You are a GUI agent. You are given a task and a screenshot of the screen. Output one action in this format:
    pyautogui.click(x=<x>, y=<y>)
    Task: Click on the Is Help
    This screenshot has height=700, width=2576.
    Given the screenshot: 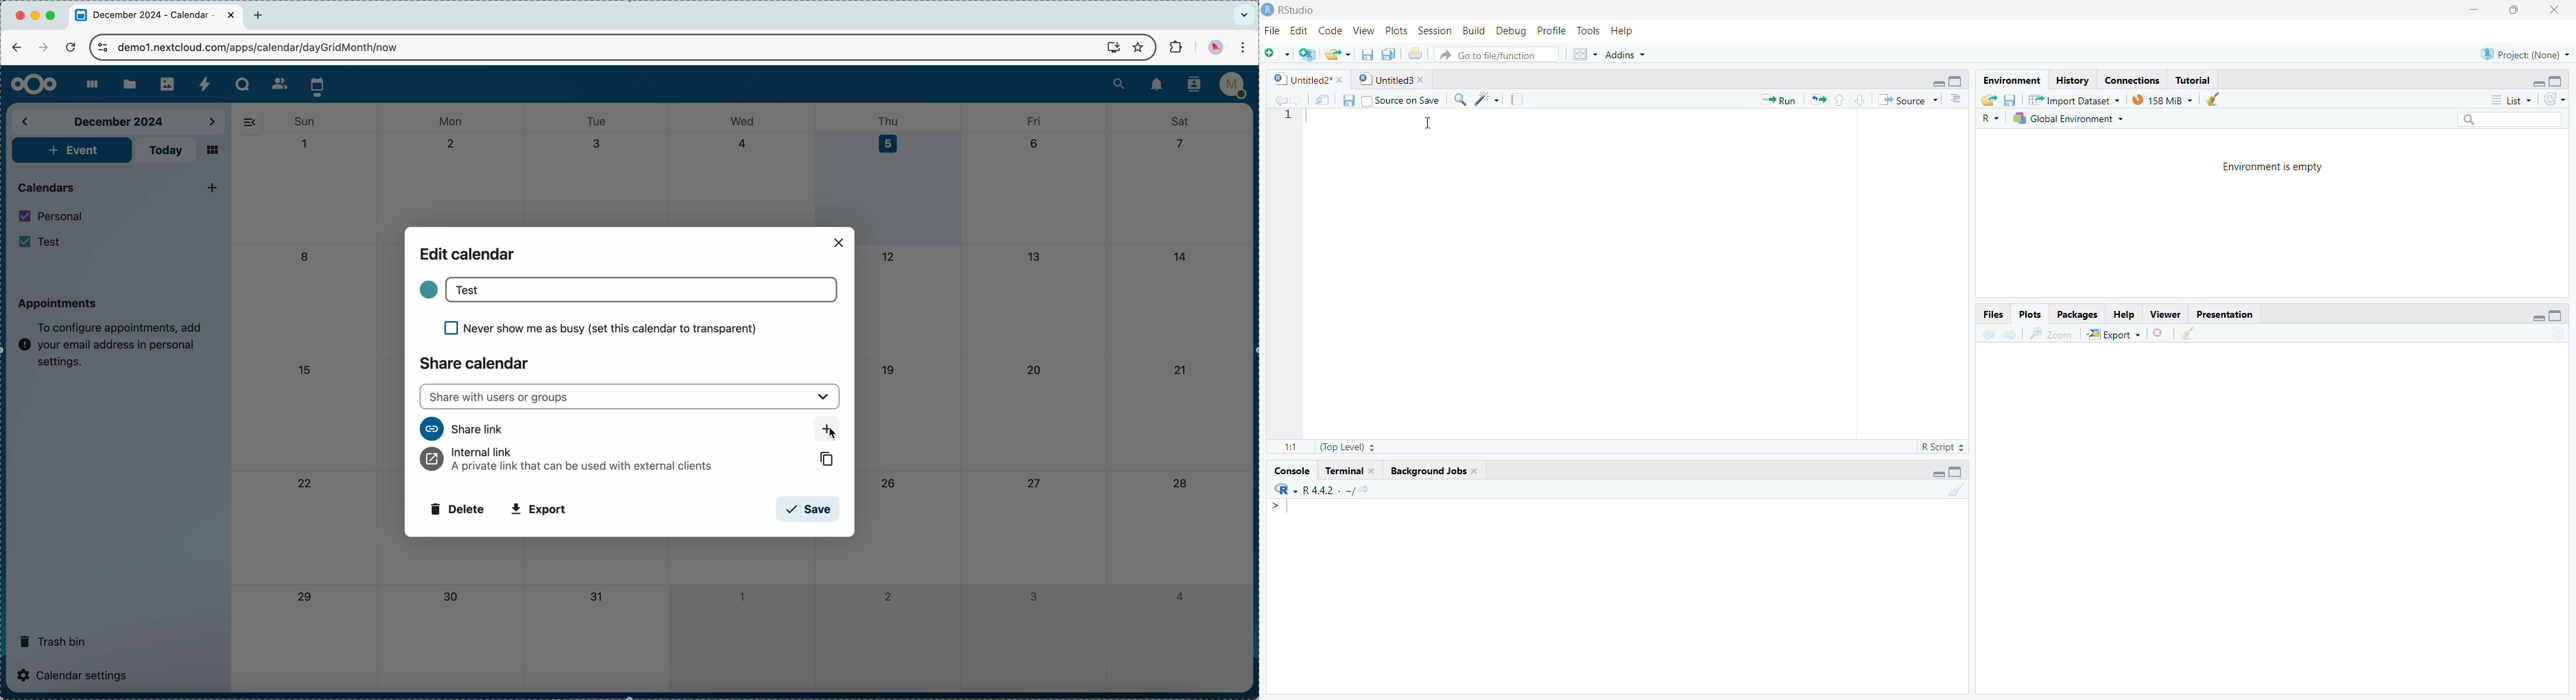 What is the action you would take?
    pyautogui.click(x=1628, y=27)
    